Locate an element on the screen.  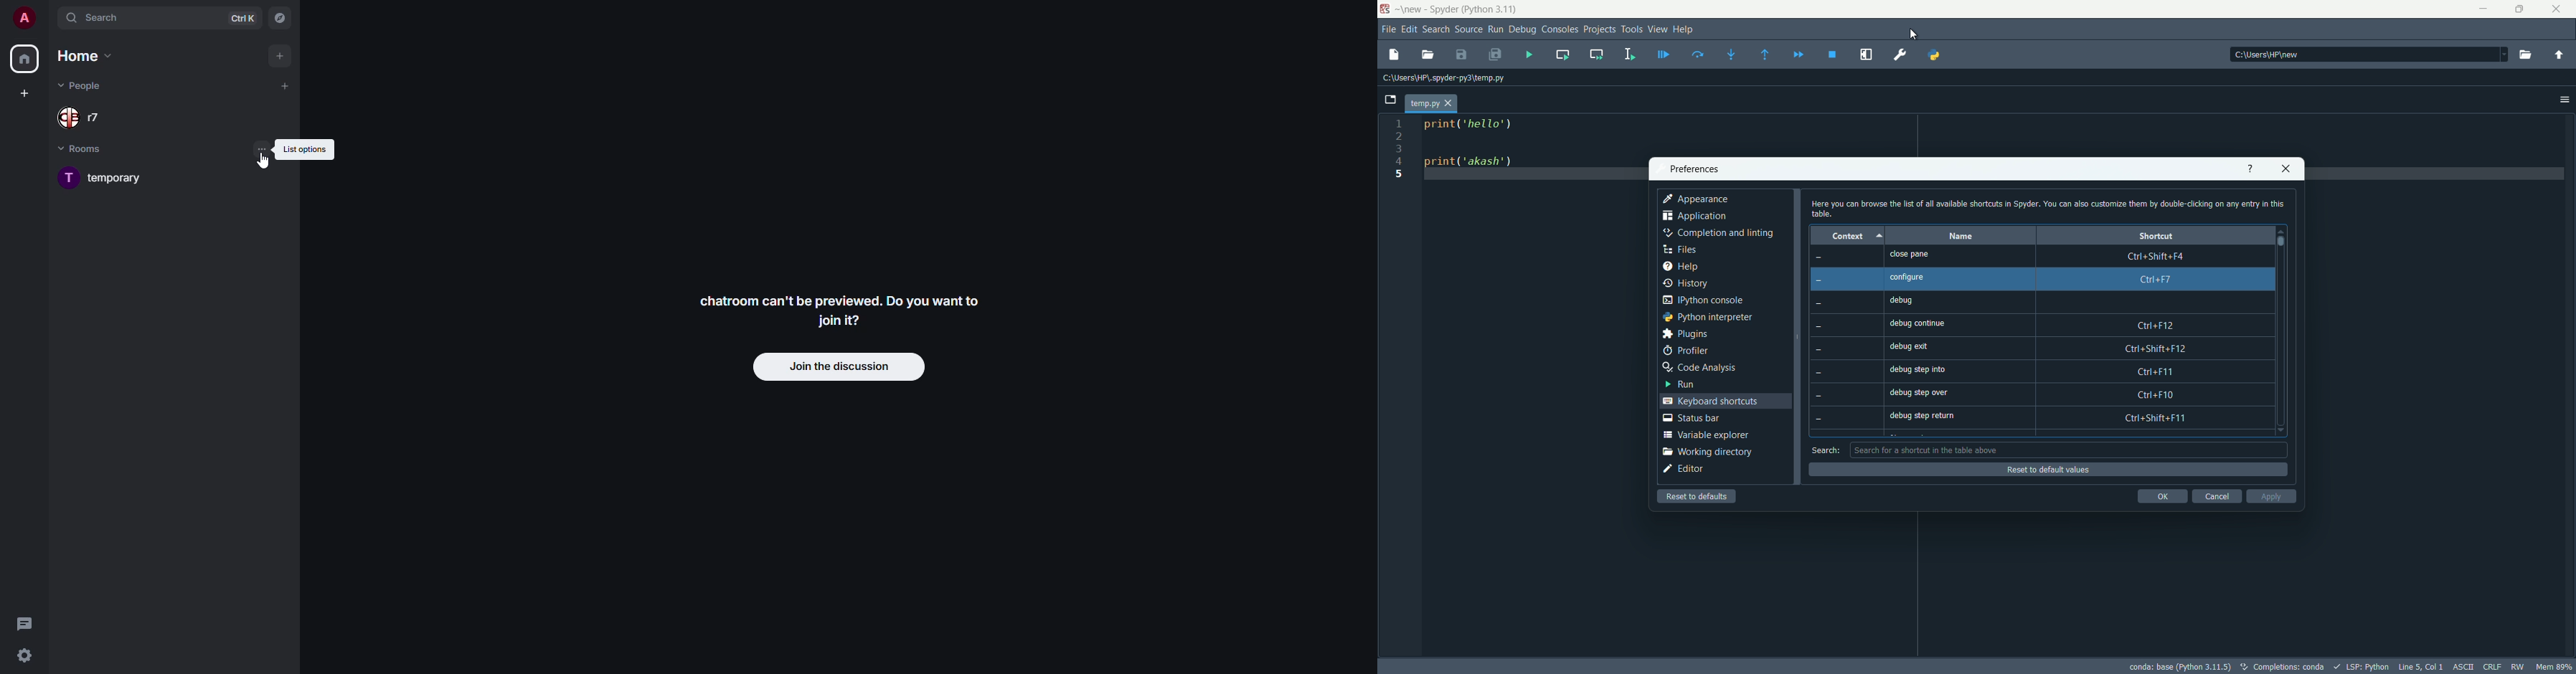
preferences is located at coordinates (1694, 170).